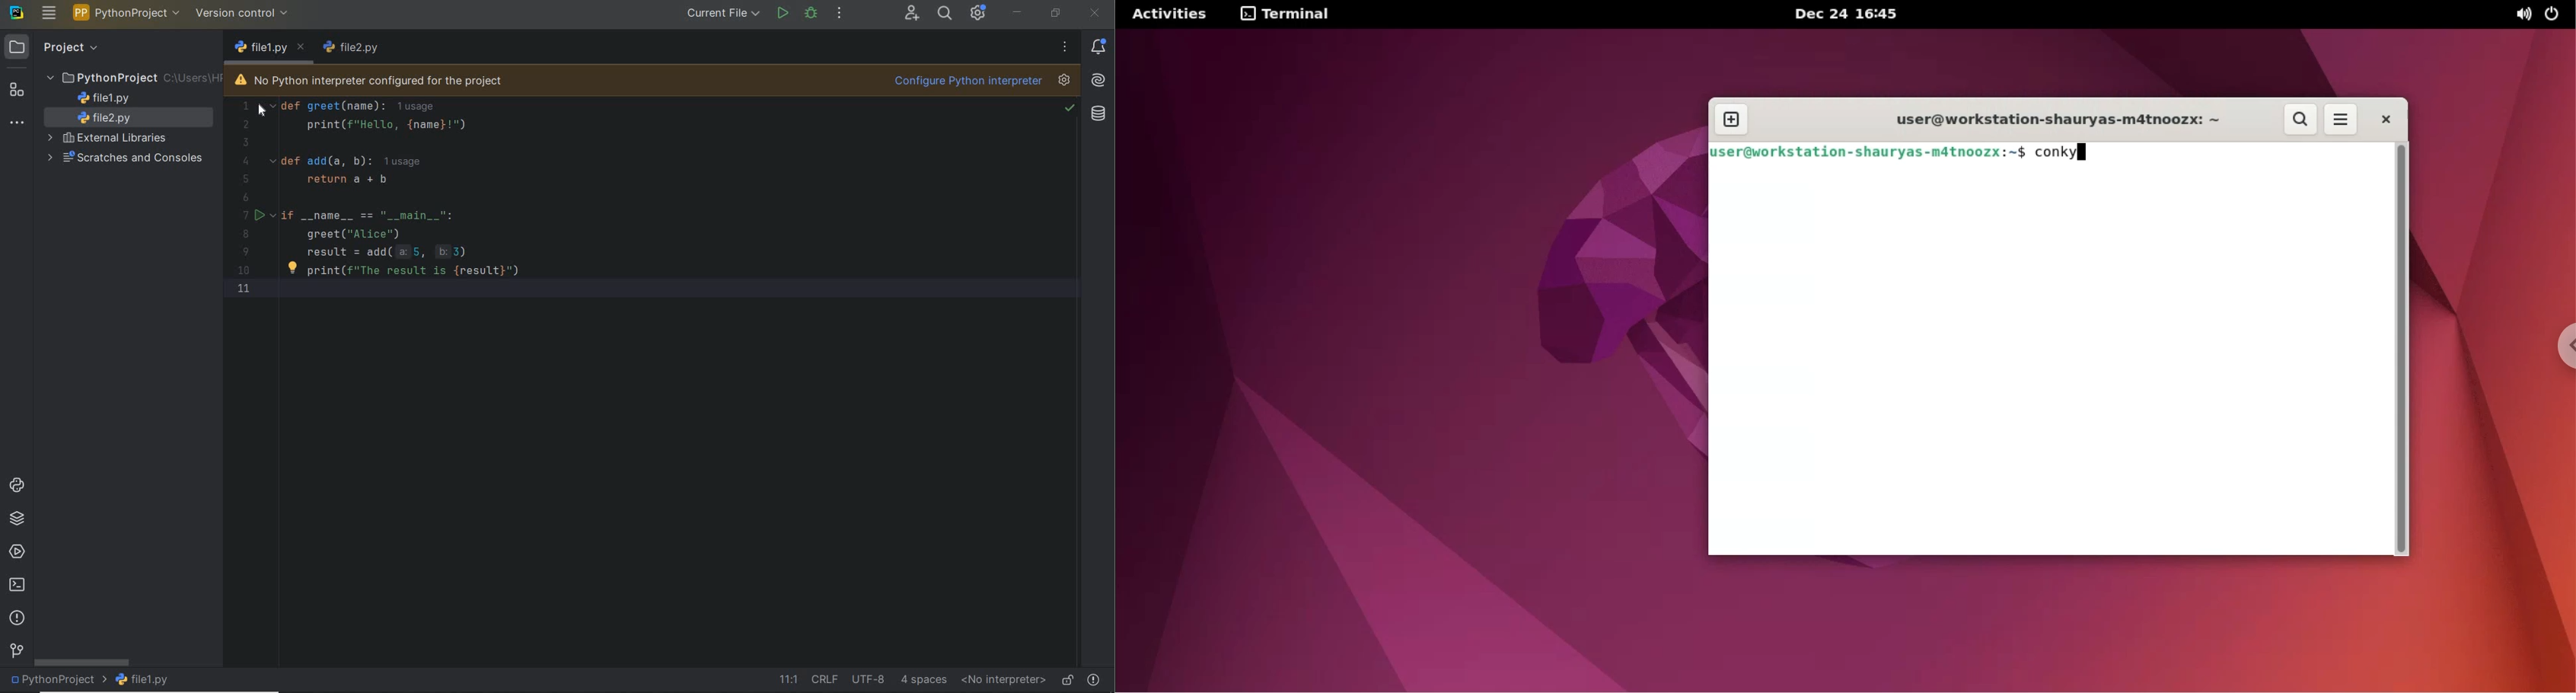  I want to click on system name, so click(18, 13).